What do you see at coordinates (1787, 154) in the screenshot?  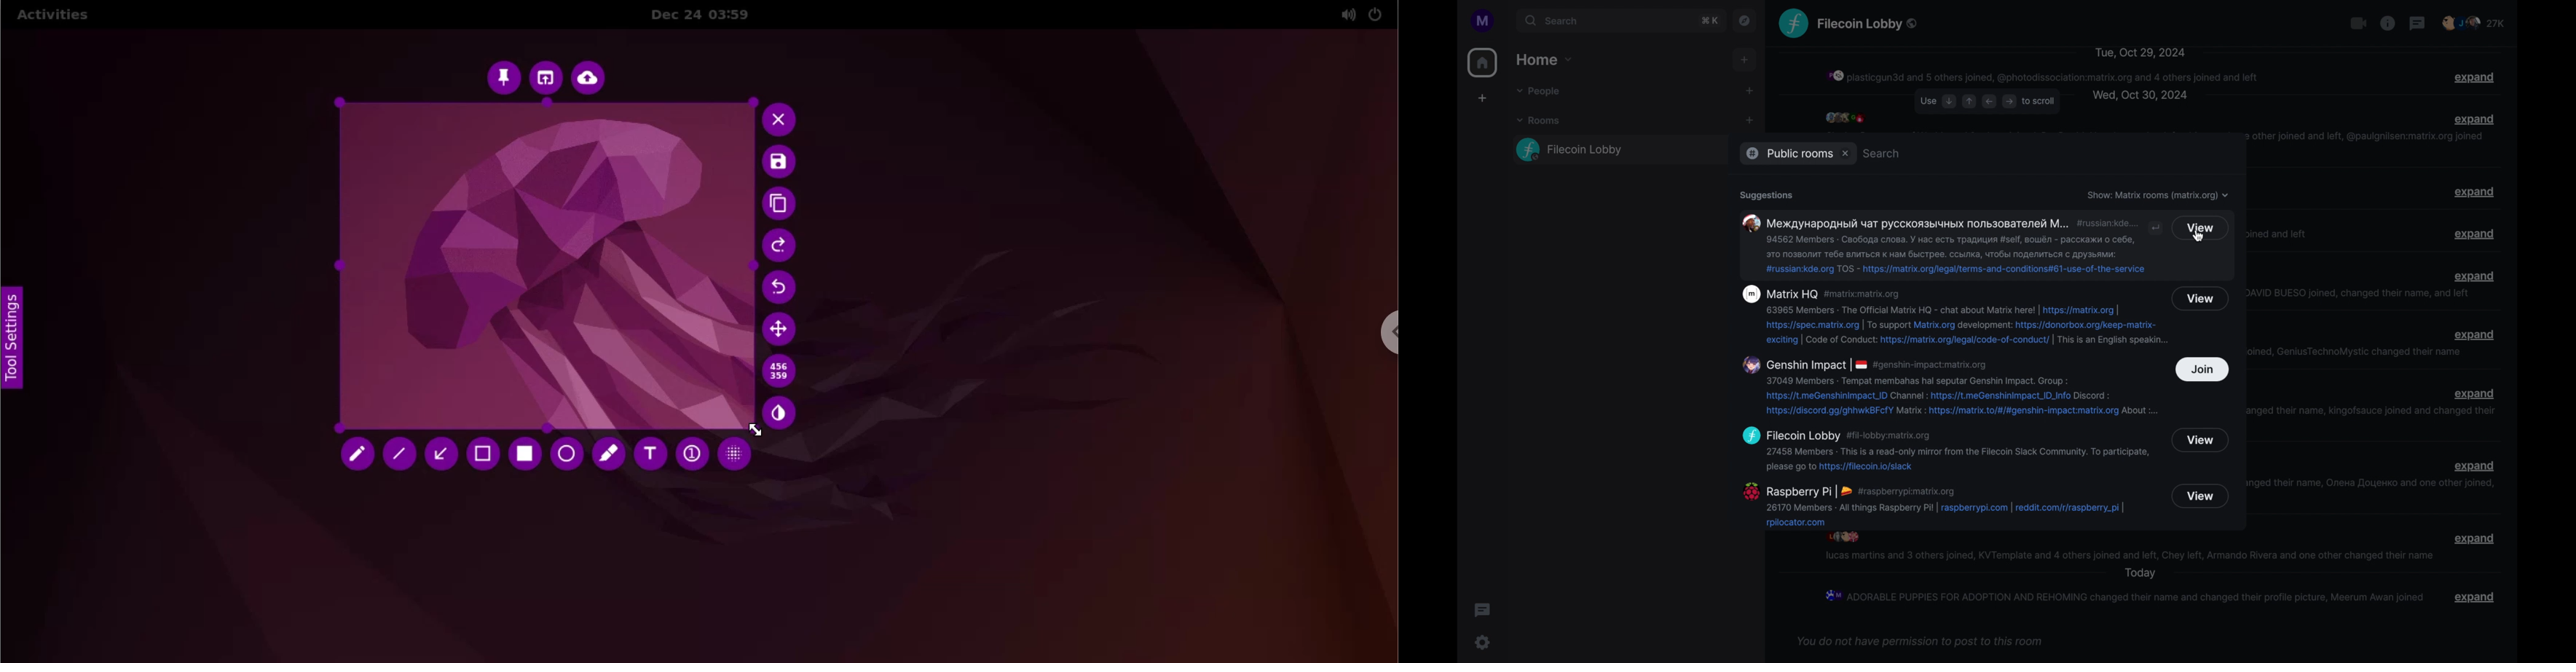 I see `public rooms ` at bounding box center [1787, 154].